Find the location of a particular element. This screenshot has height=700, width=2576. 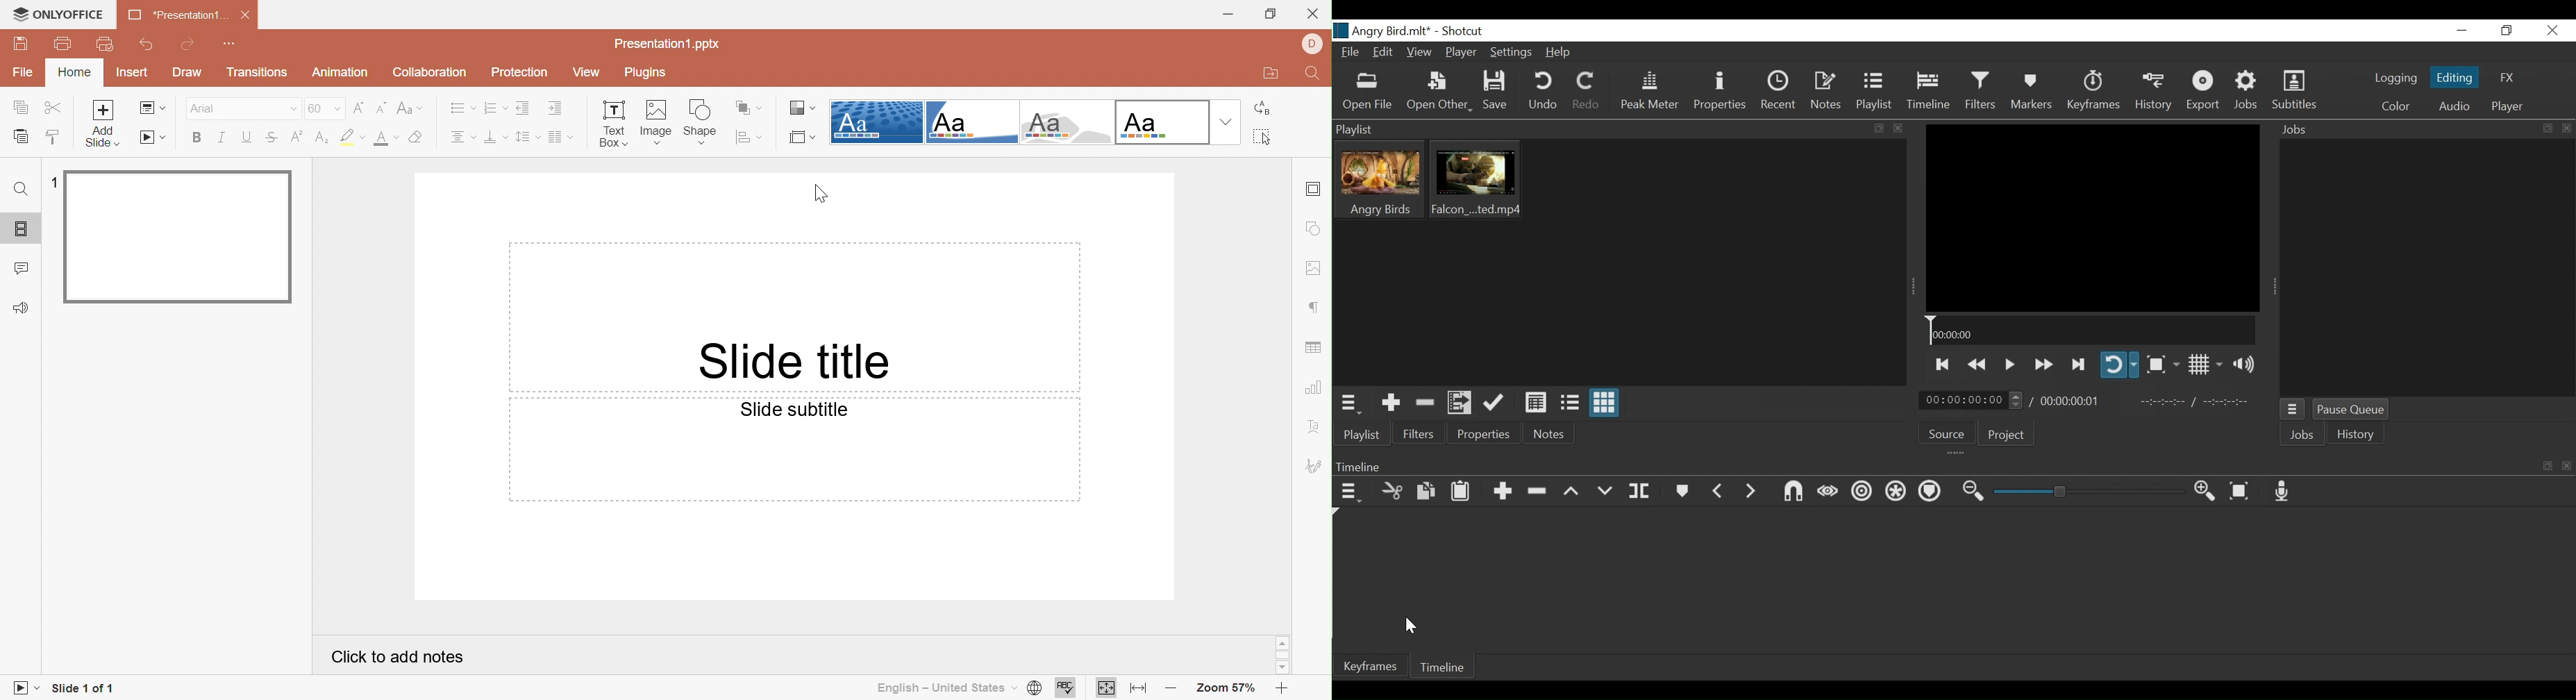

FX is located at coordinates (2507, 76).